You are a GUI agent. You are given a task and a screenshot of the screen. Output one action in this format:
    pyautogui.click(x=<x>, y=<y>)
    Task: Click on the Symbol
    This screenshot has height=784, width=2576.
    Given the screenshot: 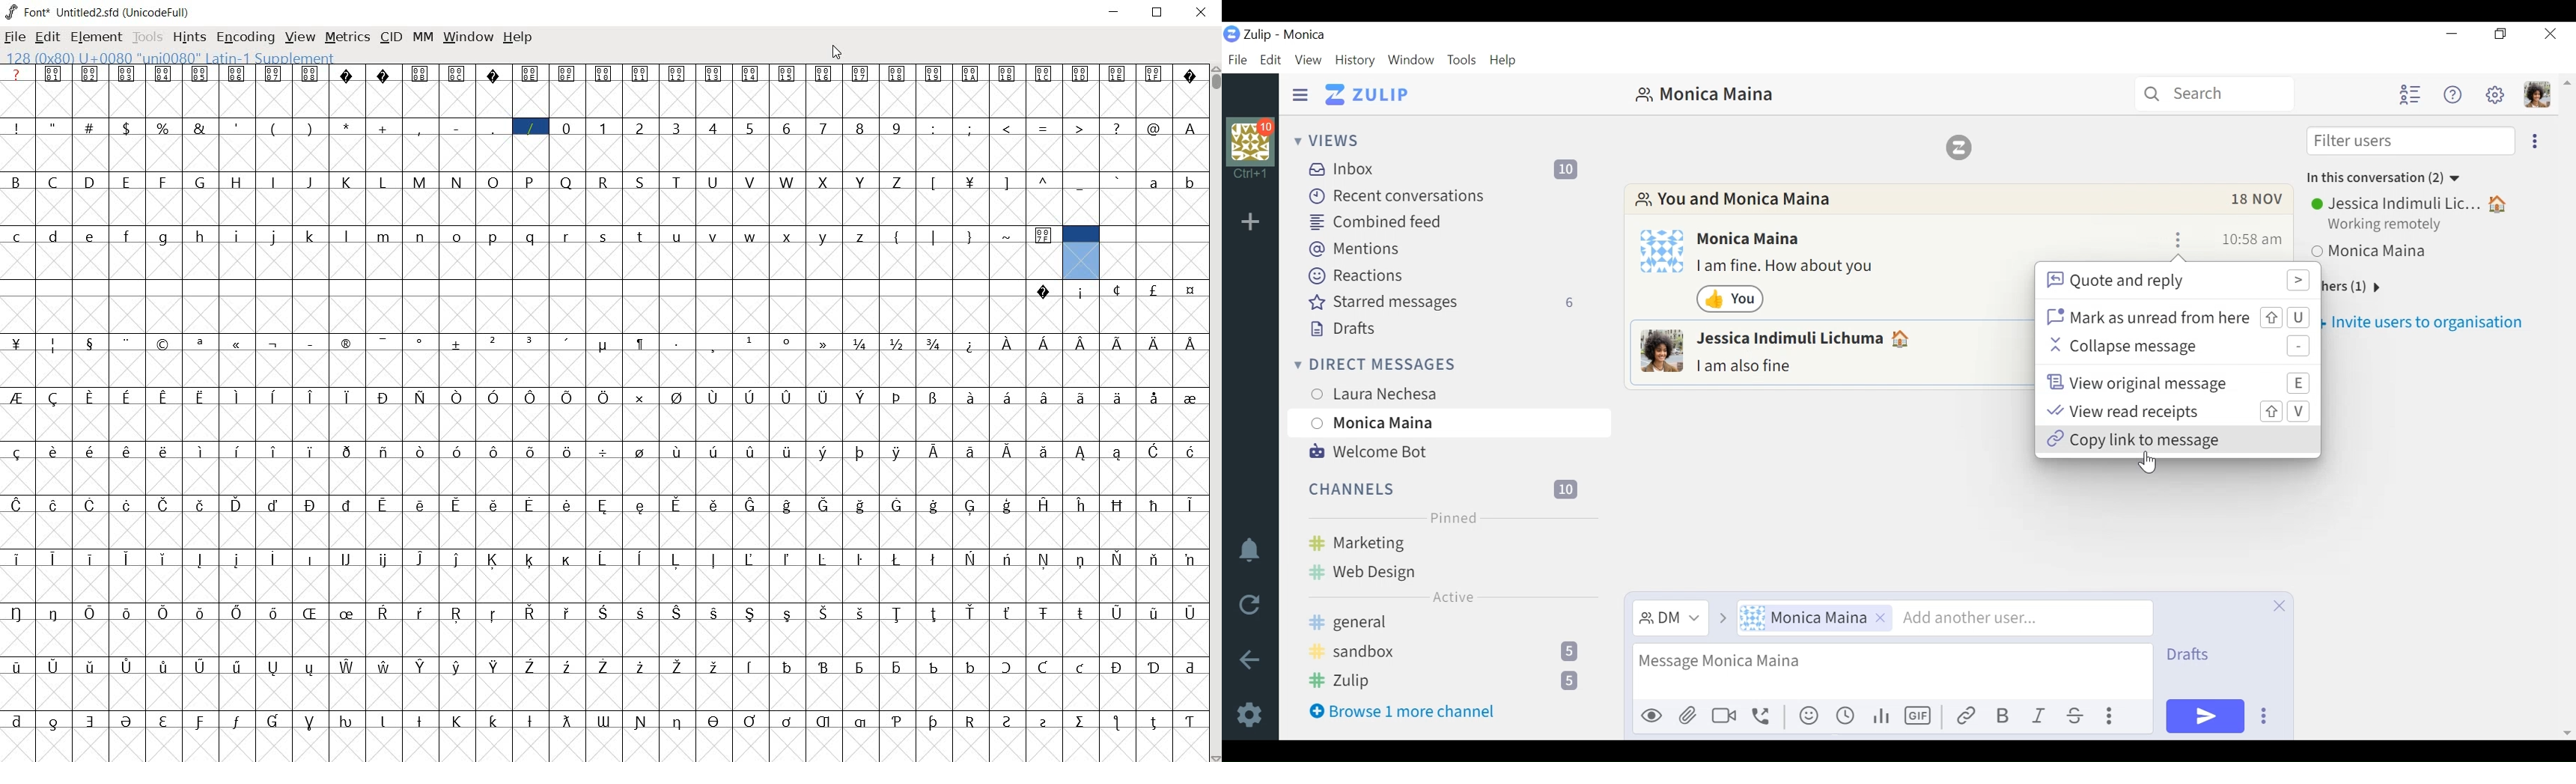 What is the action you would take?
    pyautogui.click(x=899, y=558)
    